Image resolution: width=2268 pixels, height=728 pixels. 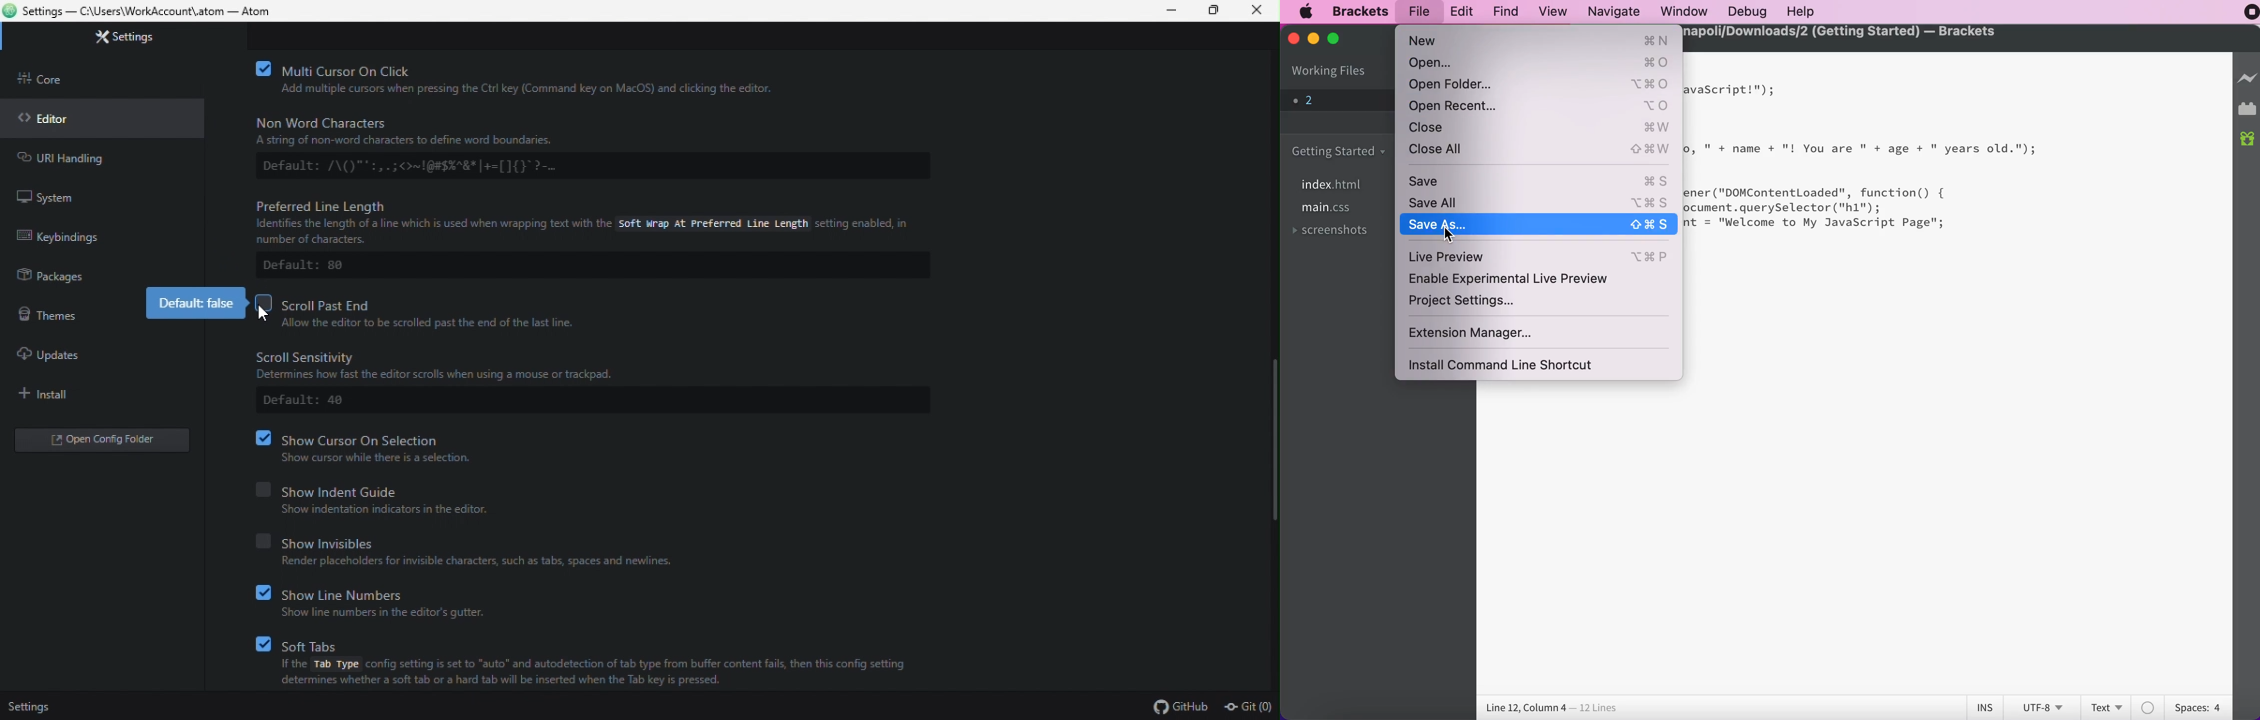 I want to click on live preview, so click(x=2248, y=83).